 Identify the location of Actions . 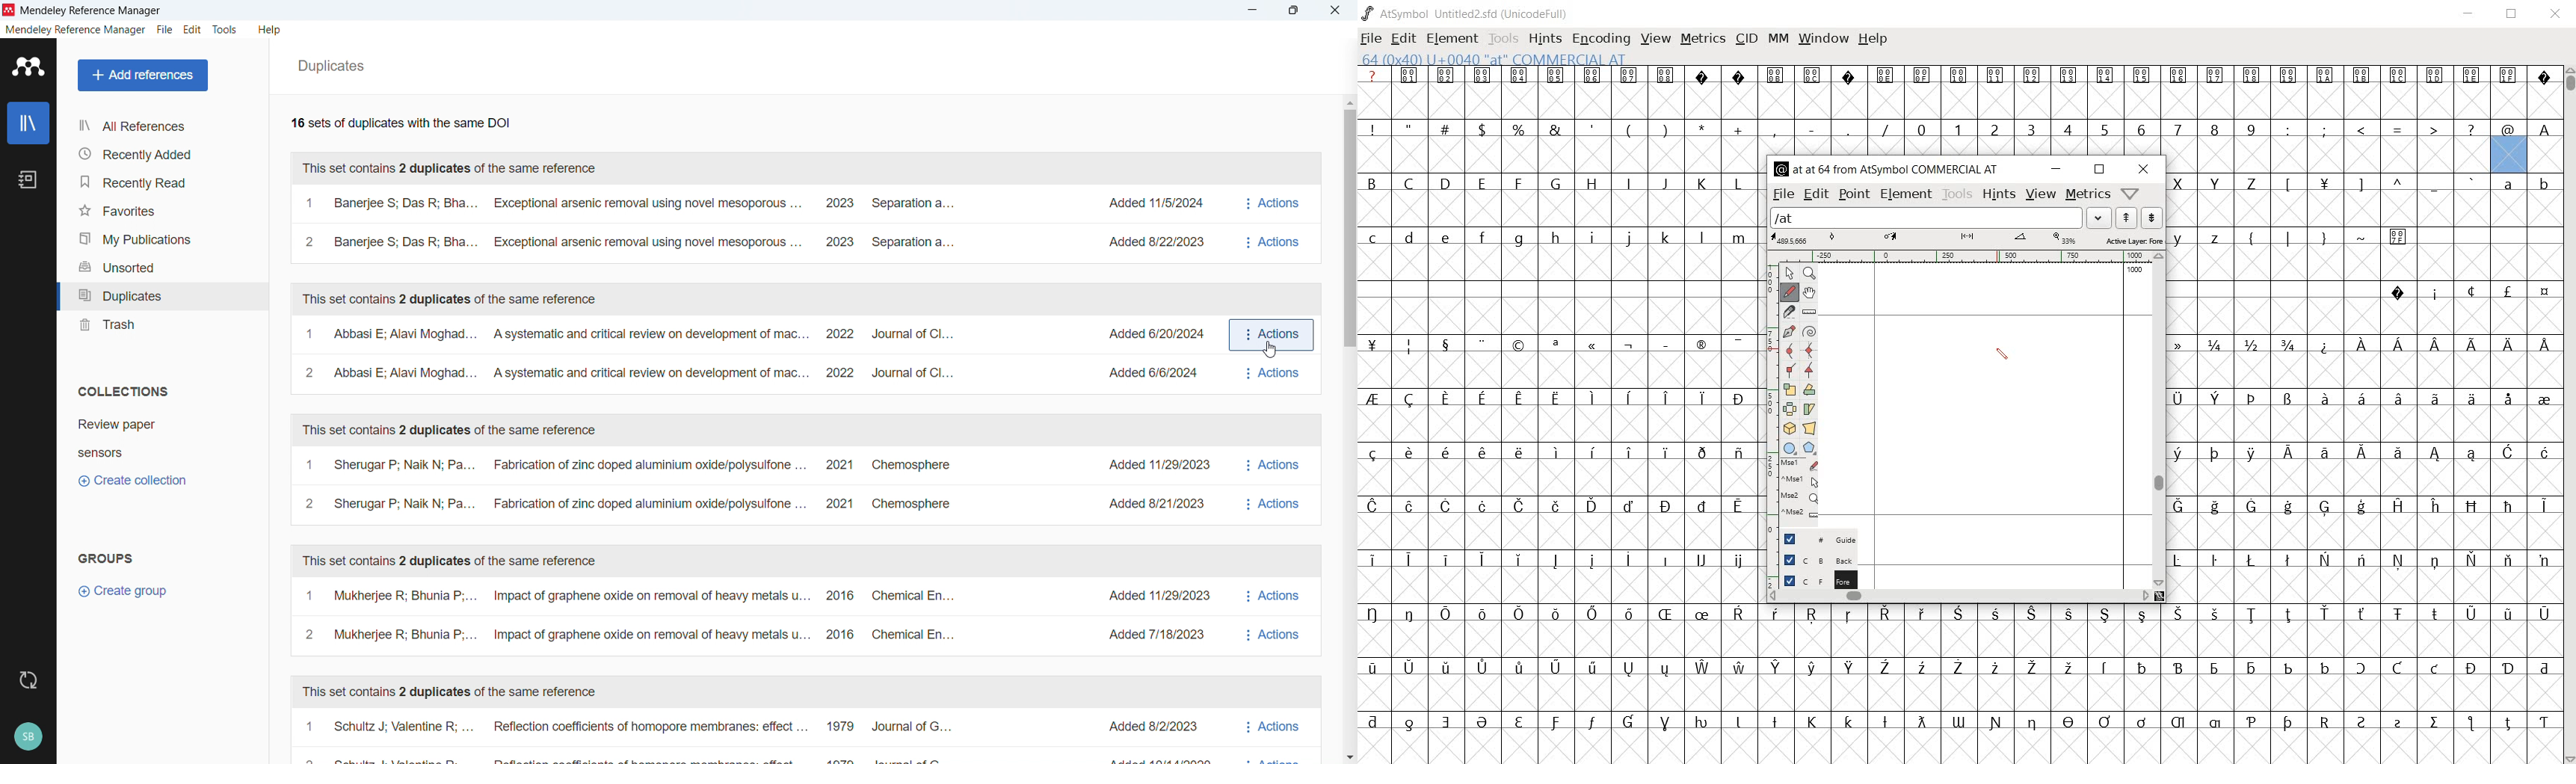
(1276, 223).